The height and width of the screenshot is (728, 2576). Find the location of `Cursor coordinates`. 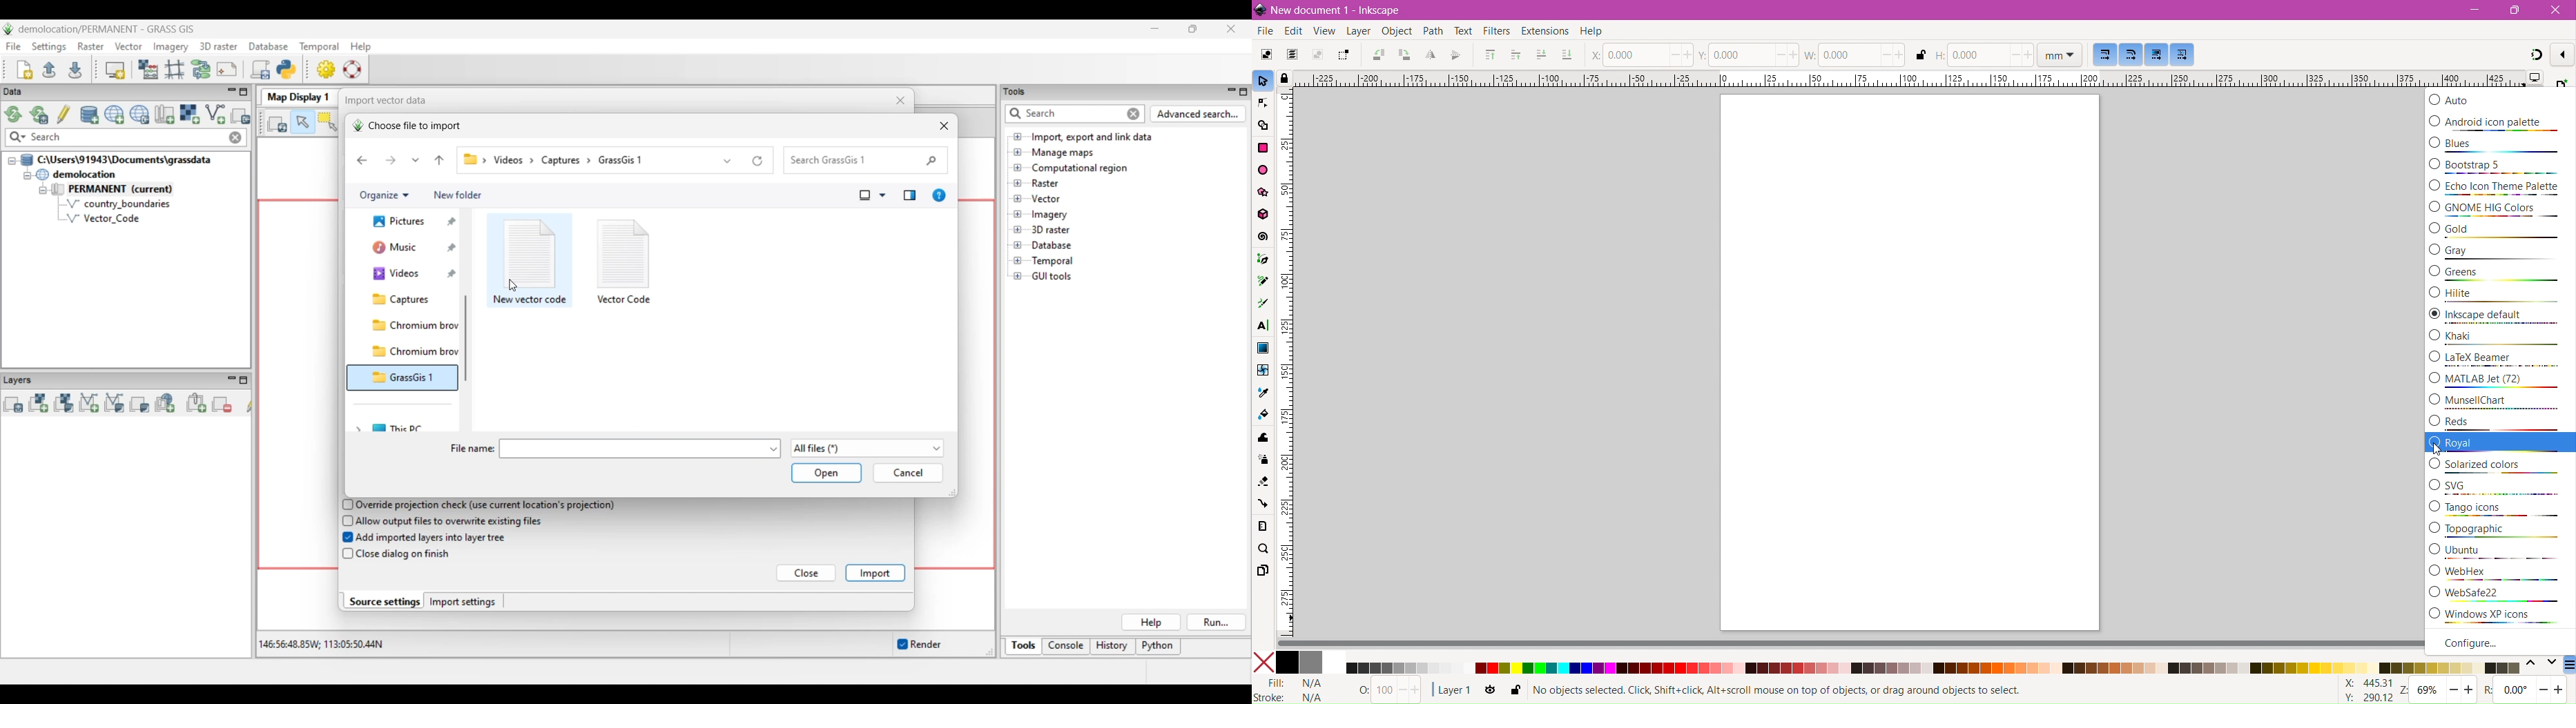

Cursor coordinates is located at coordinates (2362, 690).